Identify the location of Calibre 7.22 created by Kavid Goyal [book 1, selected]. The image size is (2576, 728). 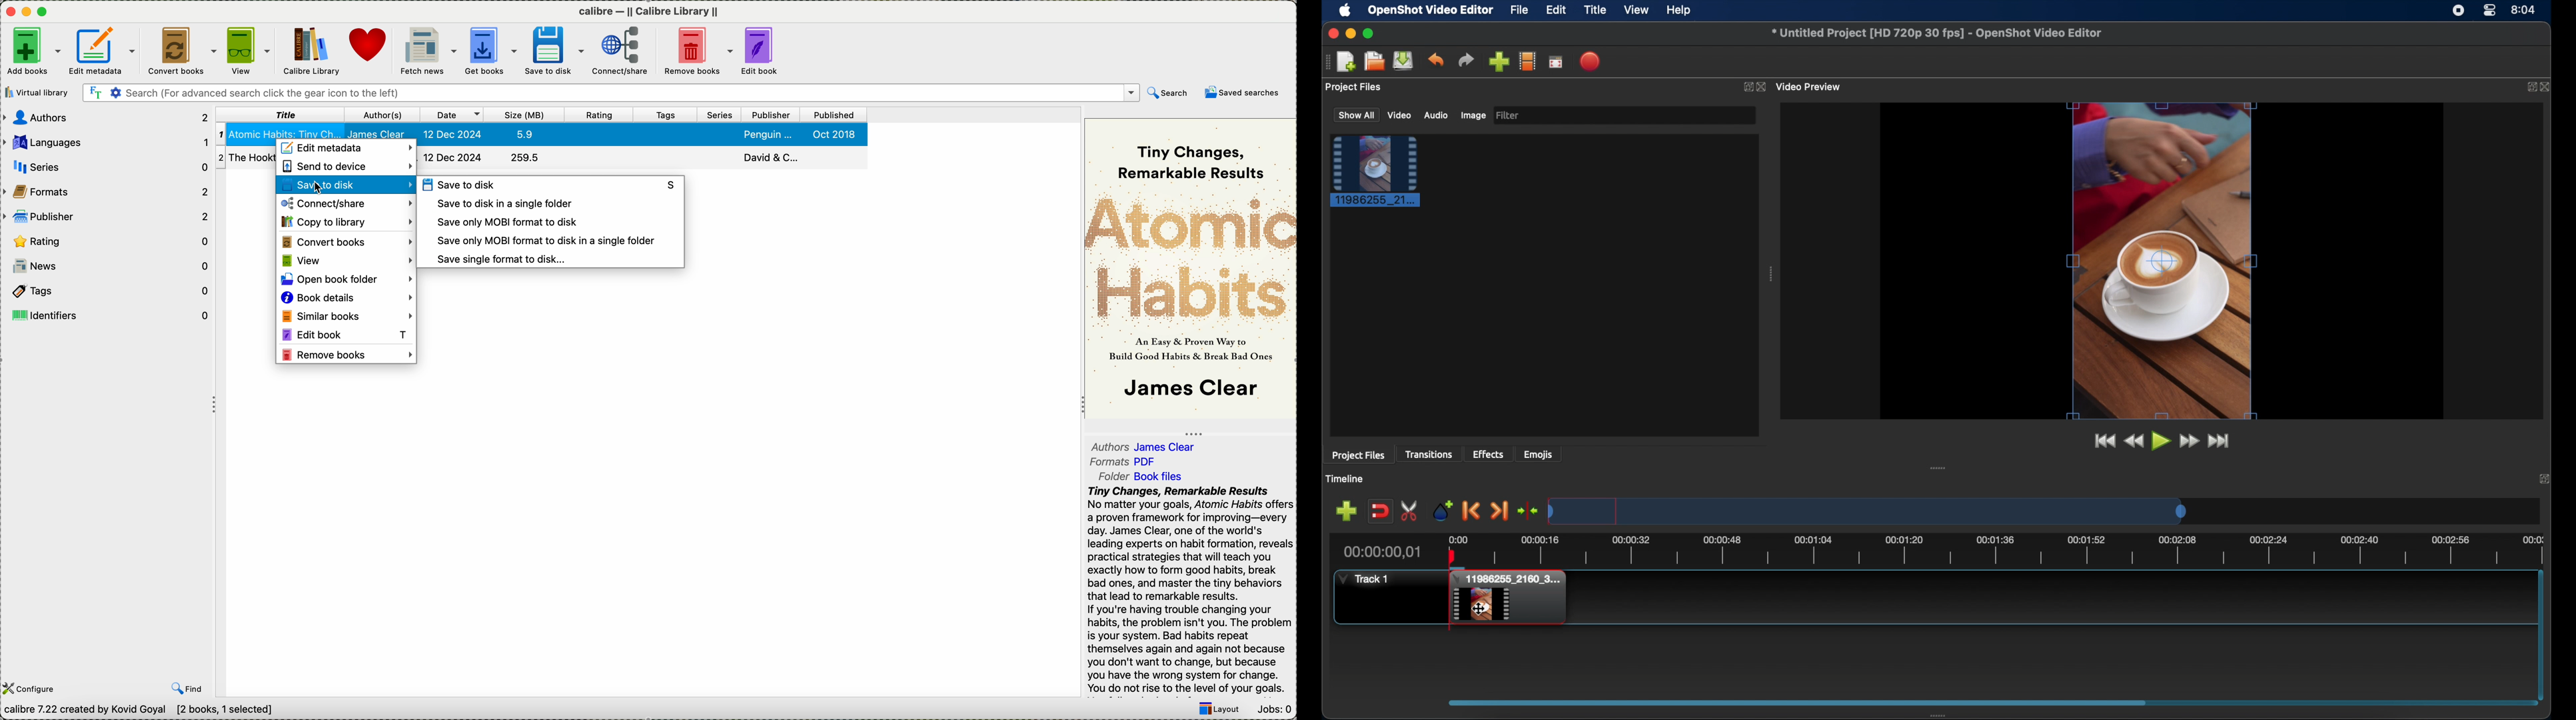
(145, 711).